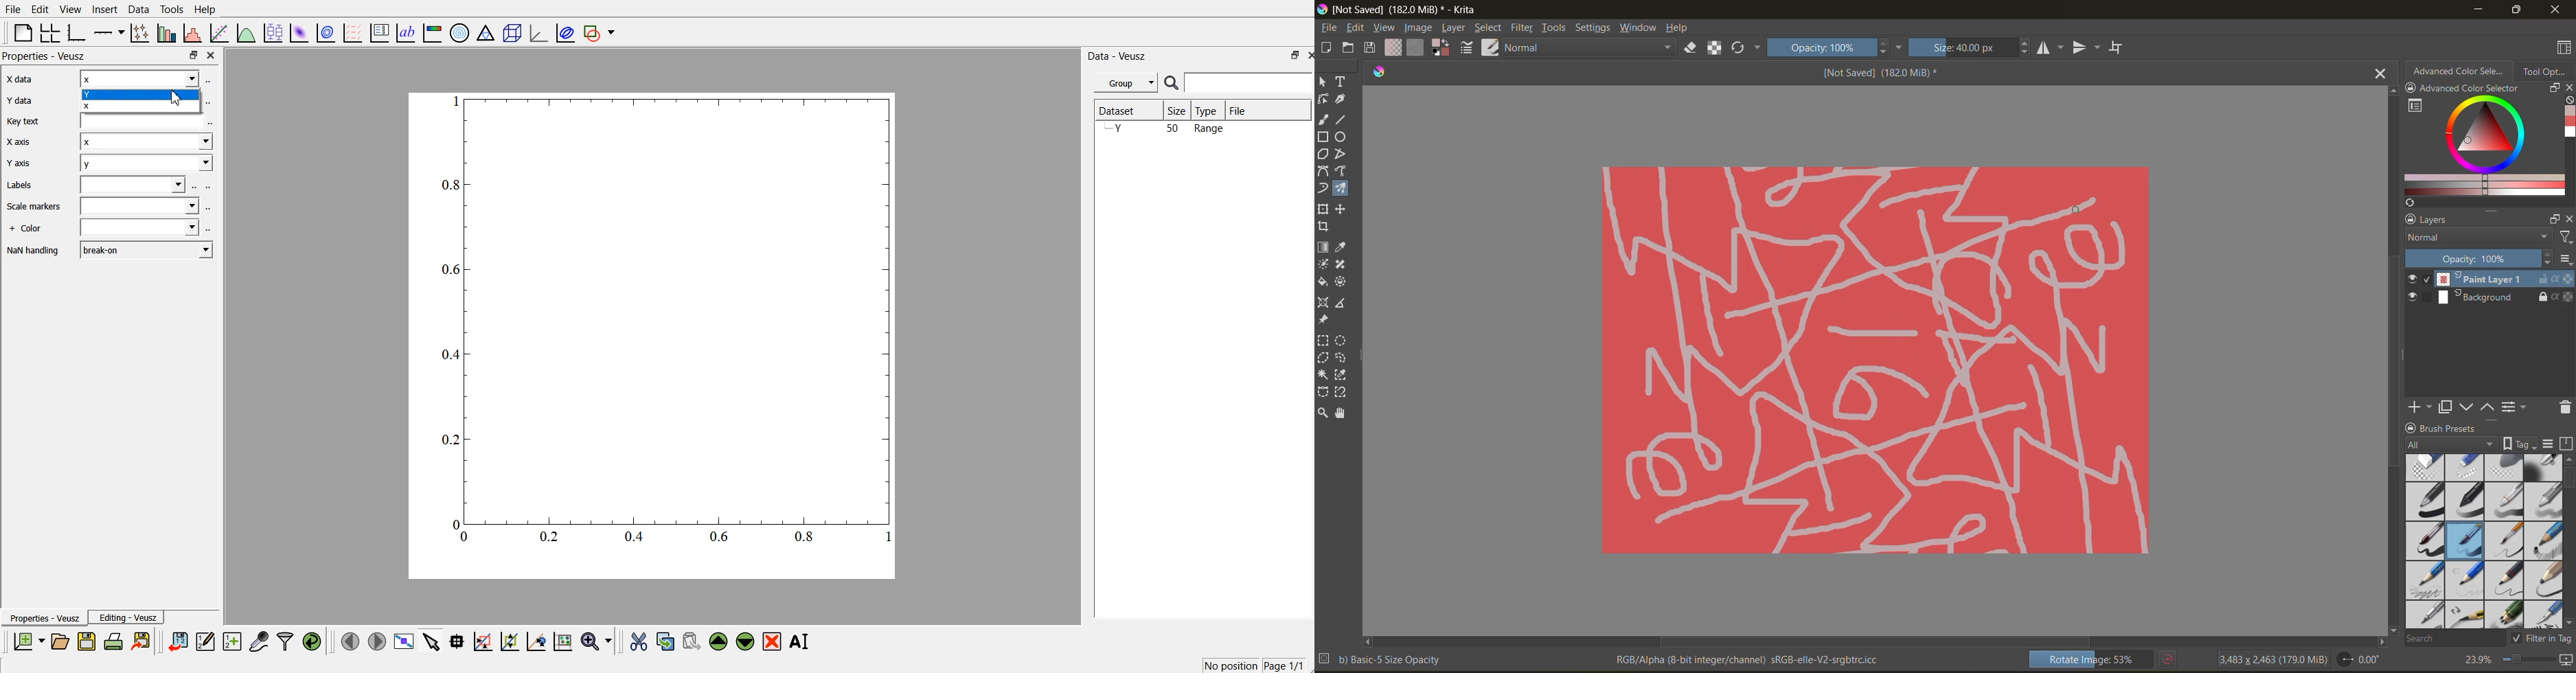 The width and height of the screenshot is (2576, 700). I want to click on preview, so click(2415, 289).